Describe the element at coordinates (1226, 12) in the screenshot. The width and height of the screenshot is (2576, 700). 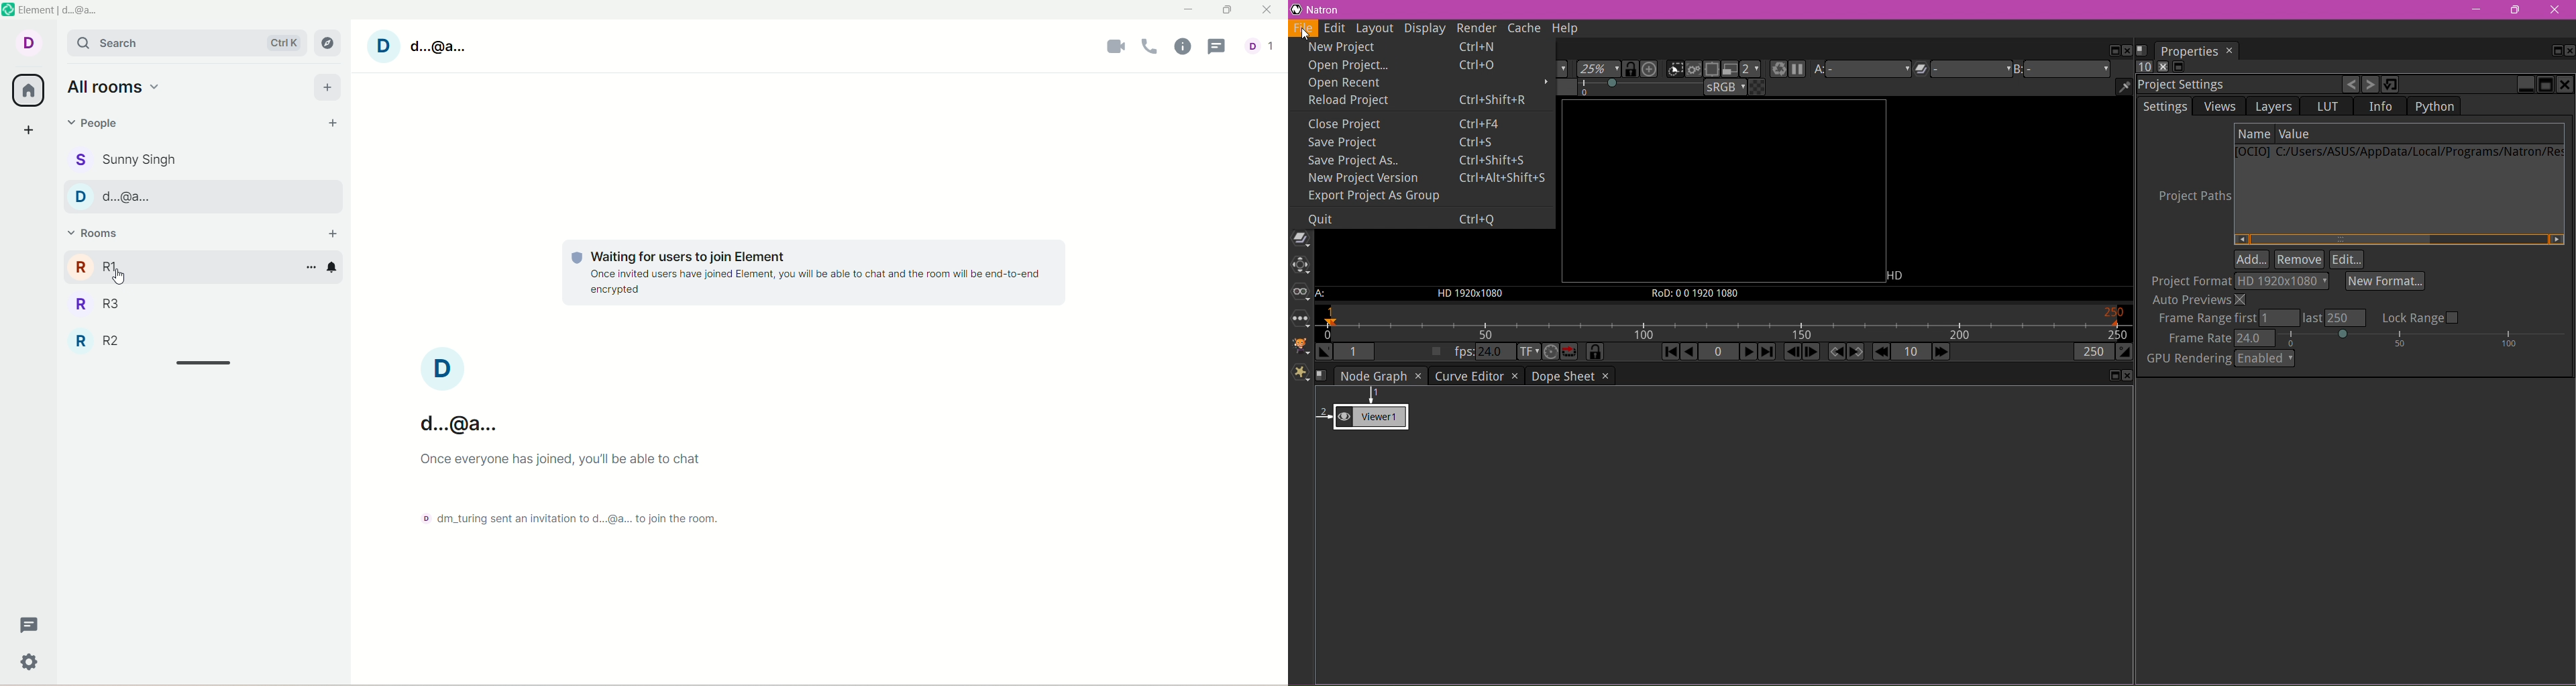
I see `maximize` at that location.